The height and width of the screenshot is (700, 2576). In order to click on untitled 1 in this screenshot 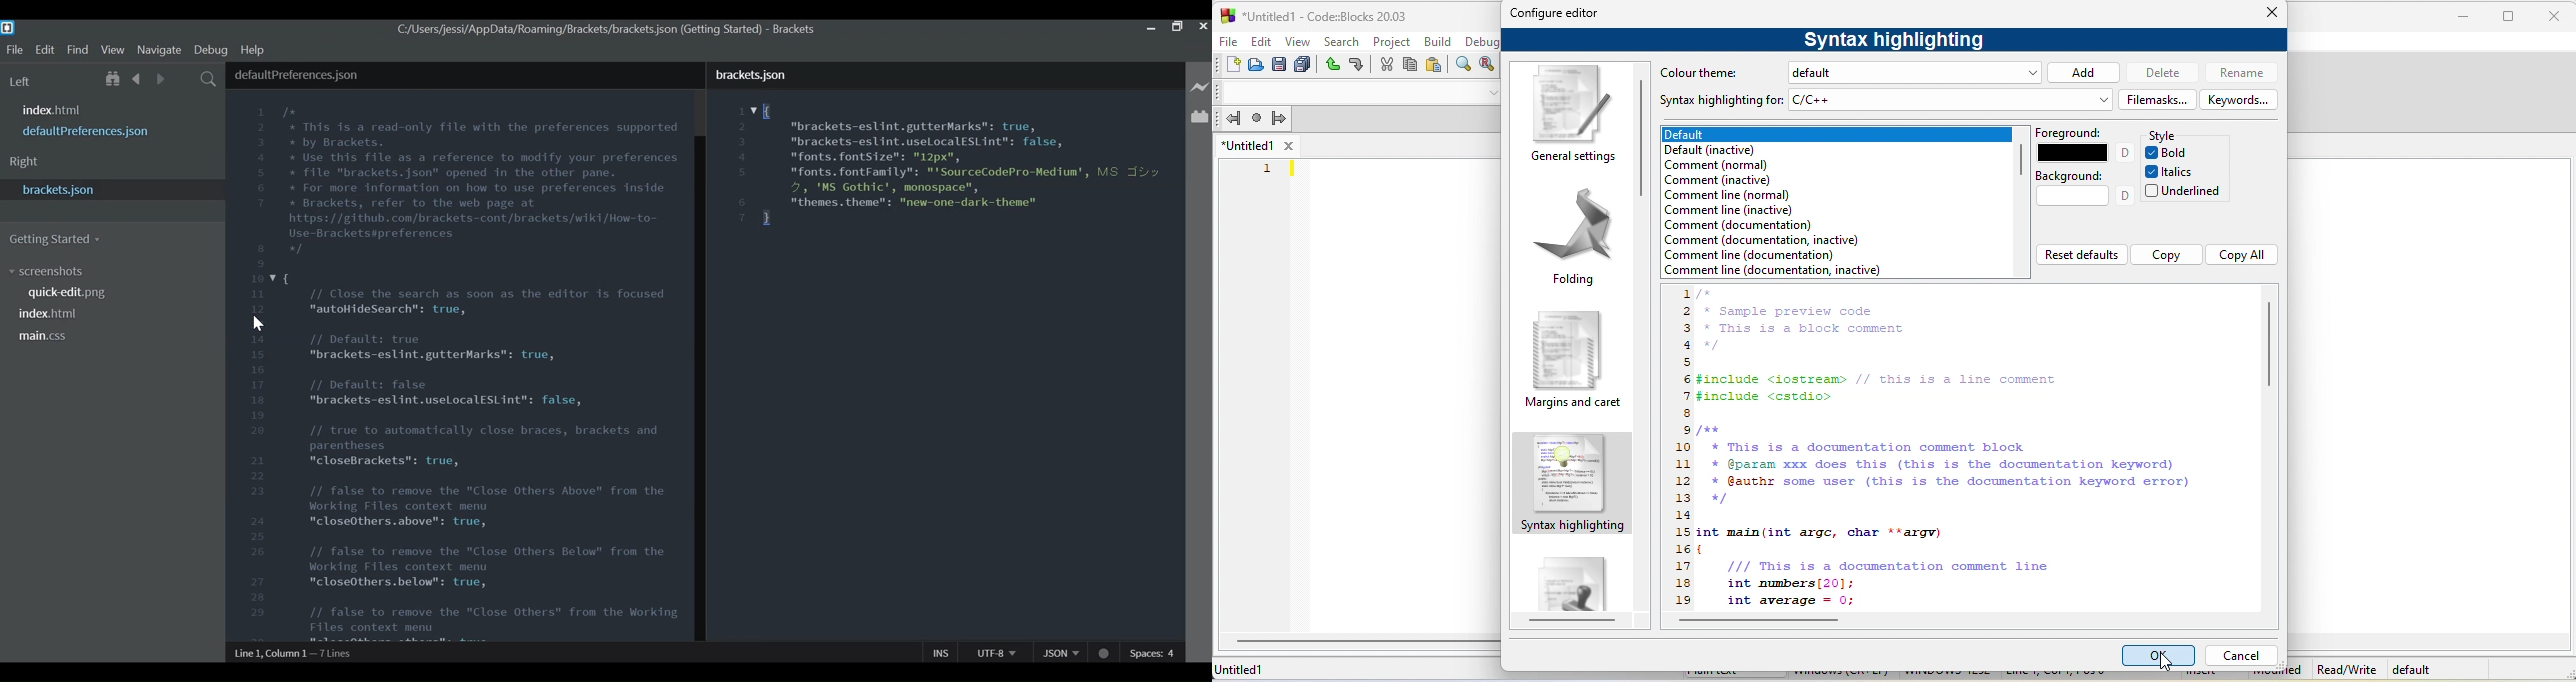, I will do `click(1247, 145)`.